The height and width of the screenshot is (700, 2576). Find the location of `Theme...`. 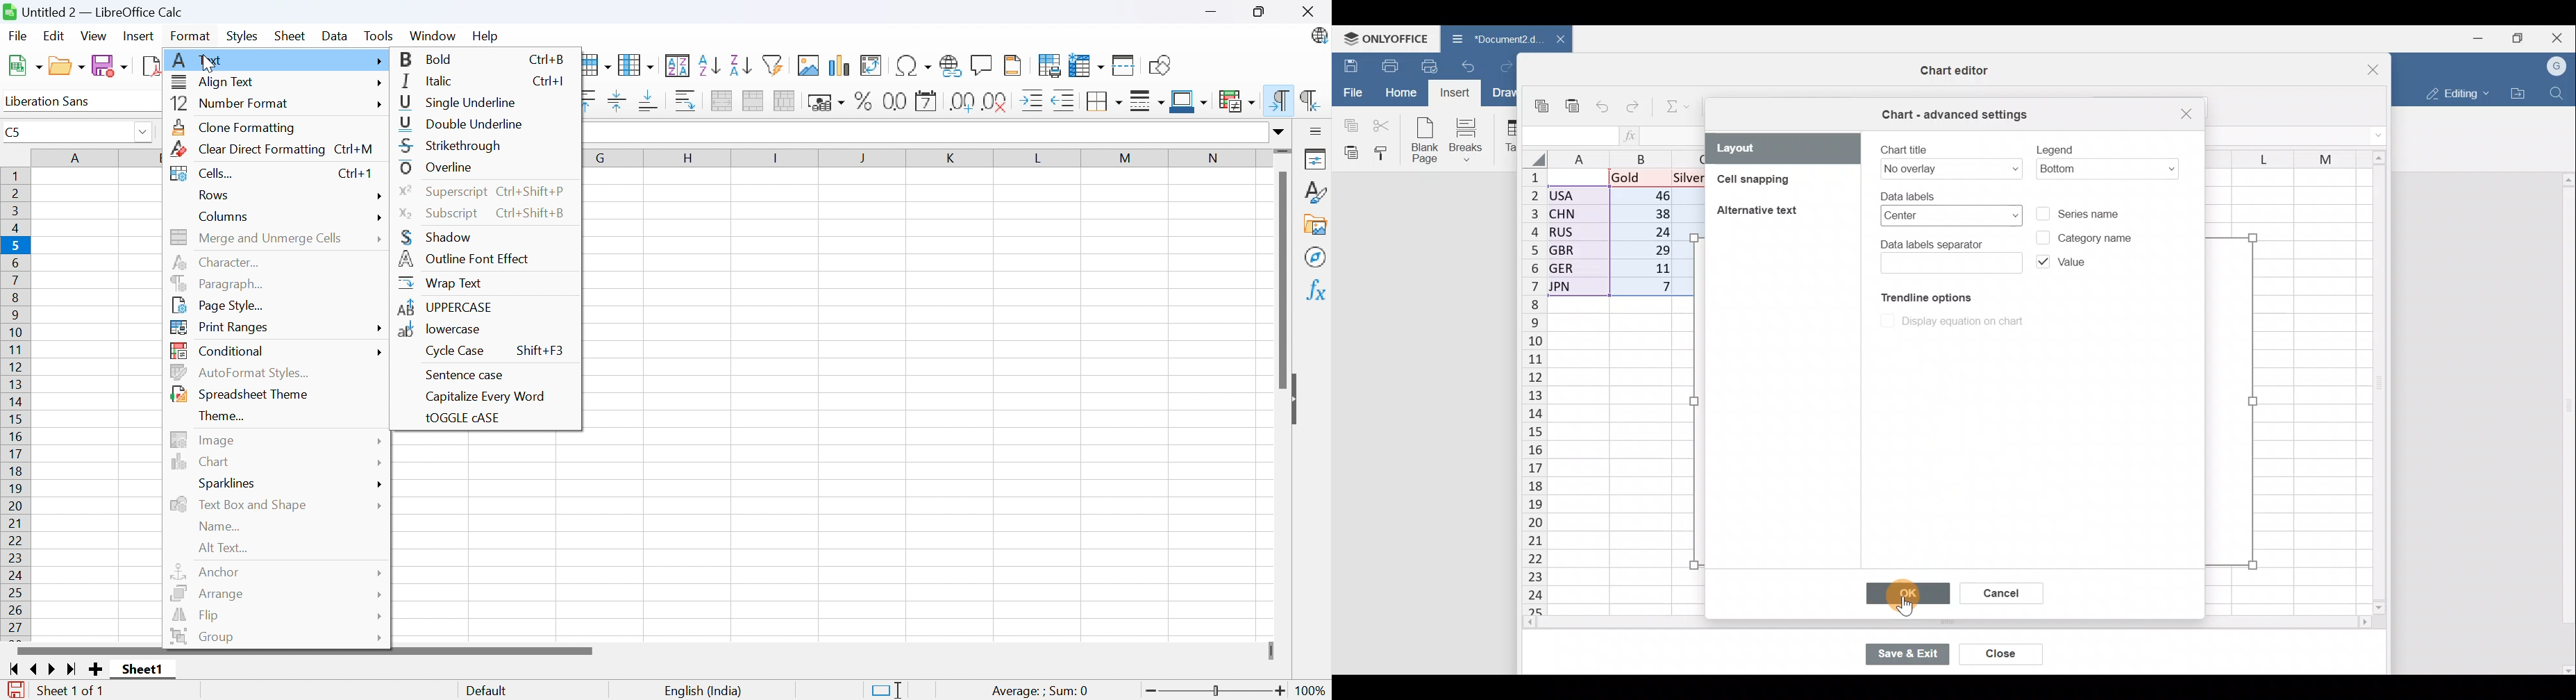

Theme... is located at coordinates (221, 416).